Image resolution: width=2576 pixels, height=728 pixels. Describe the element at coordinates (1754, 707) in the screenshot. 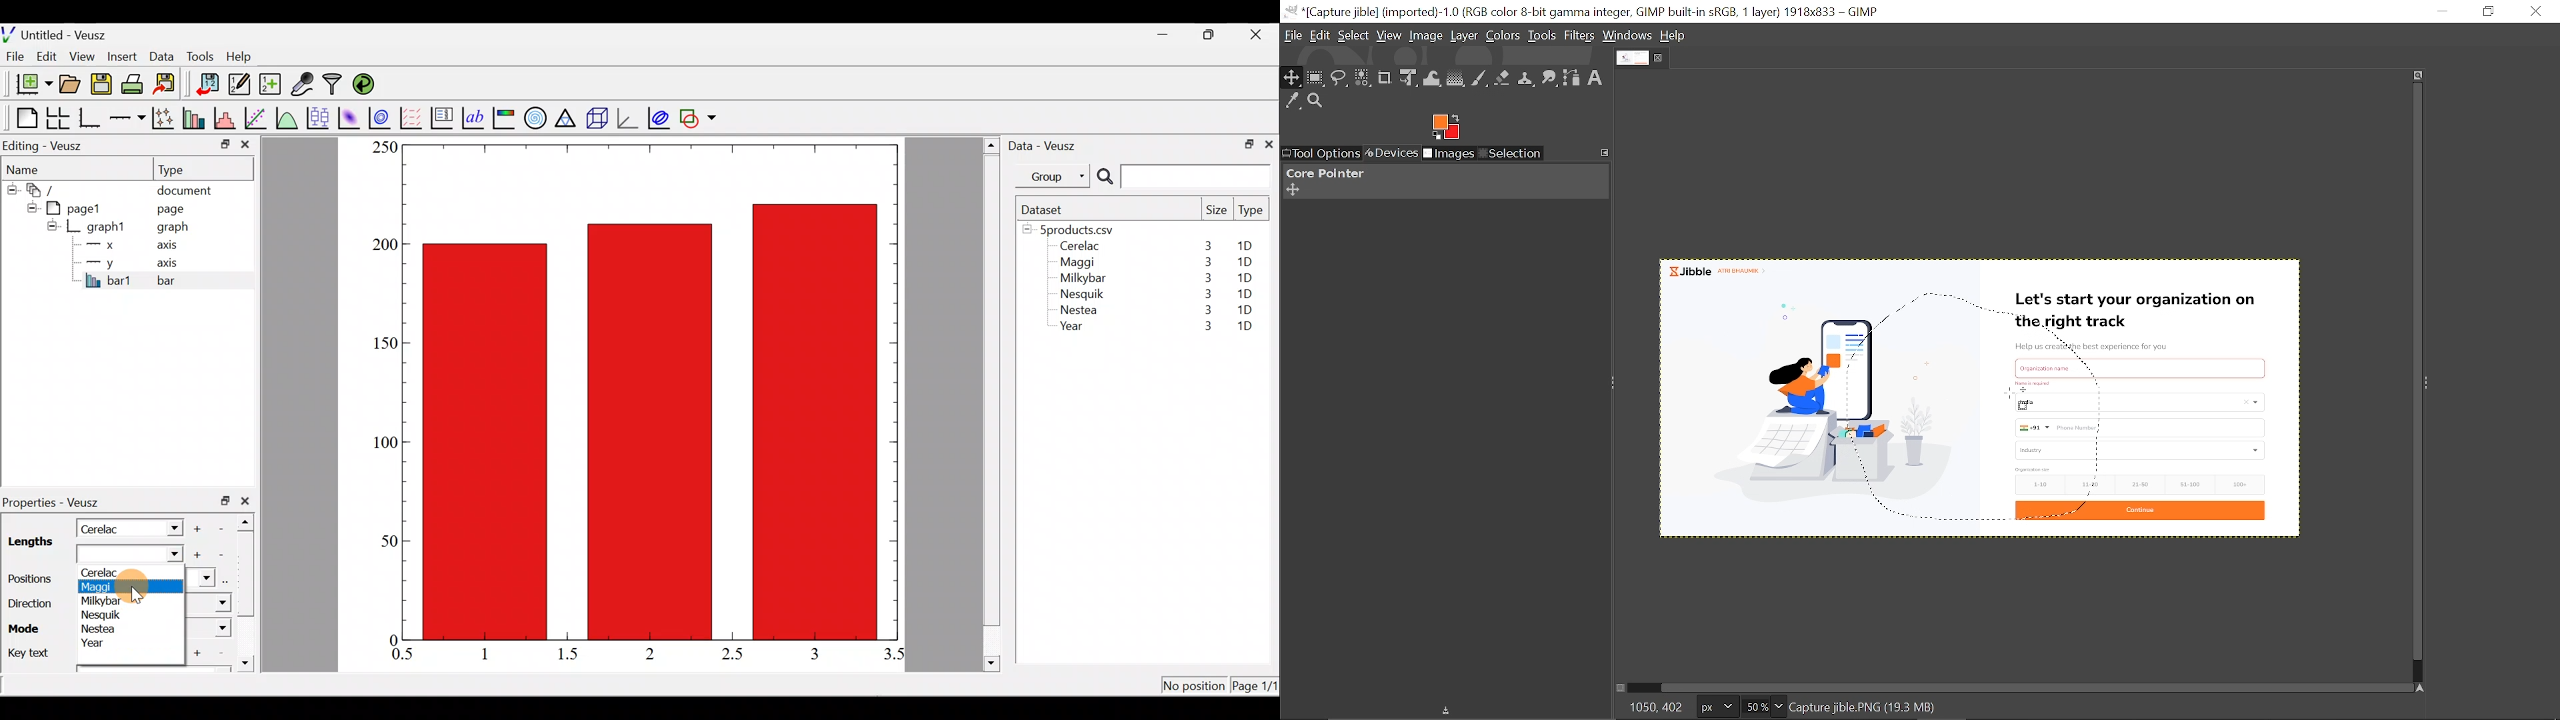

I see `Current Zoom` at that location.